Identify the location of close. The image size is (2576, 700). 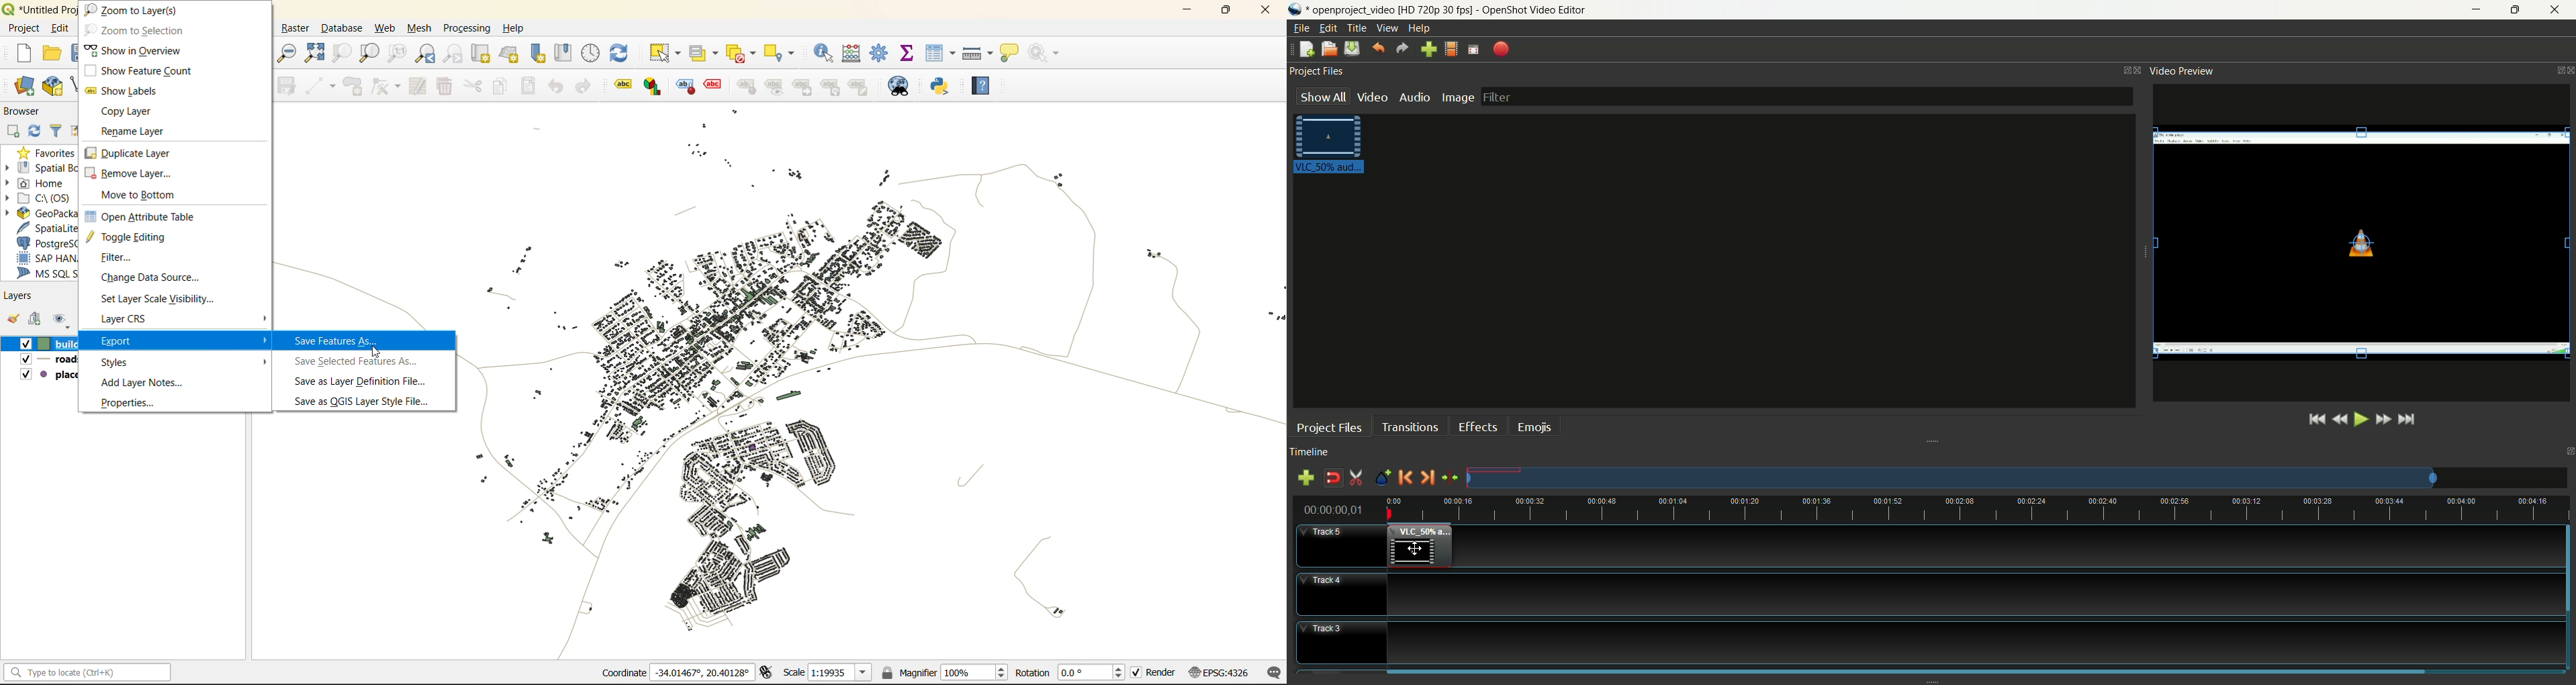
(1265, 11).